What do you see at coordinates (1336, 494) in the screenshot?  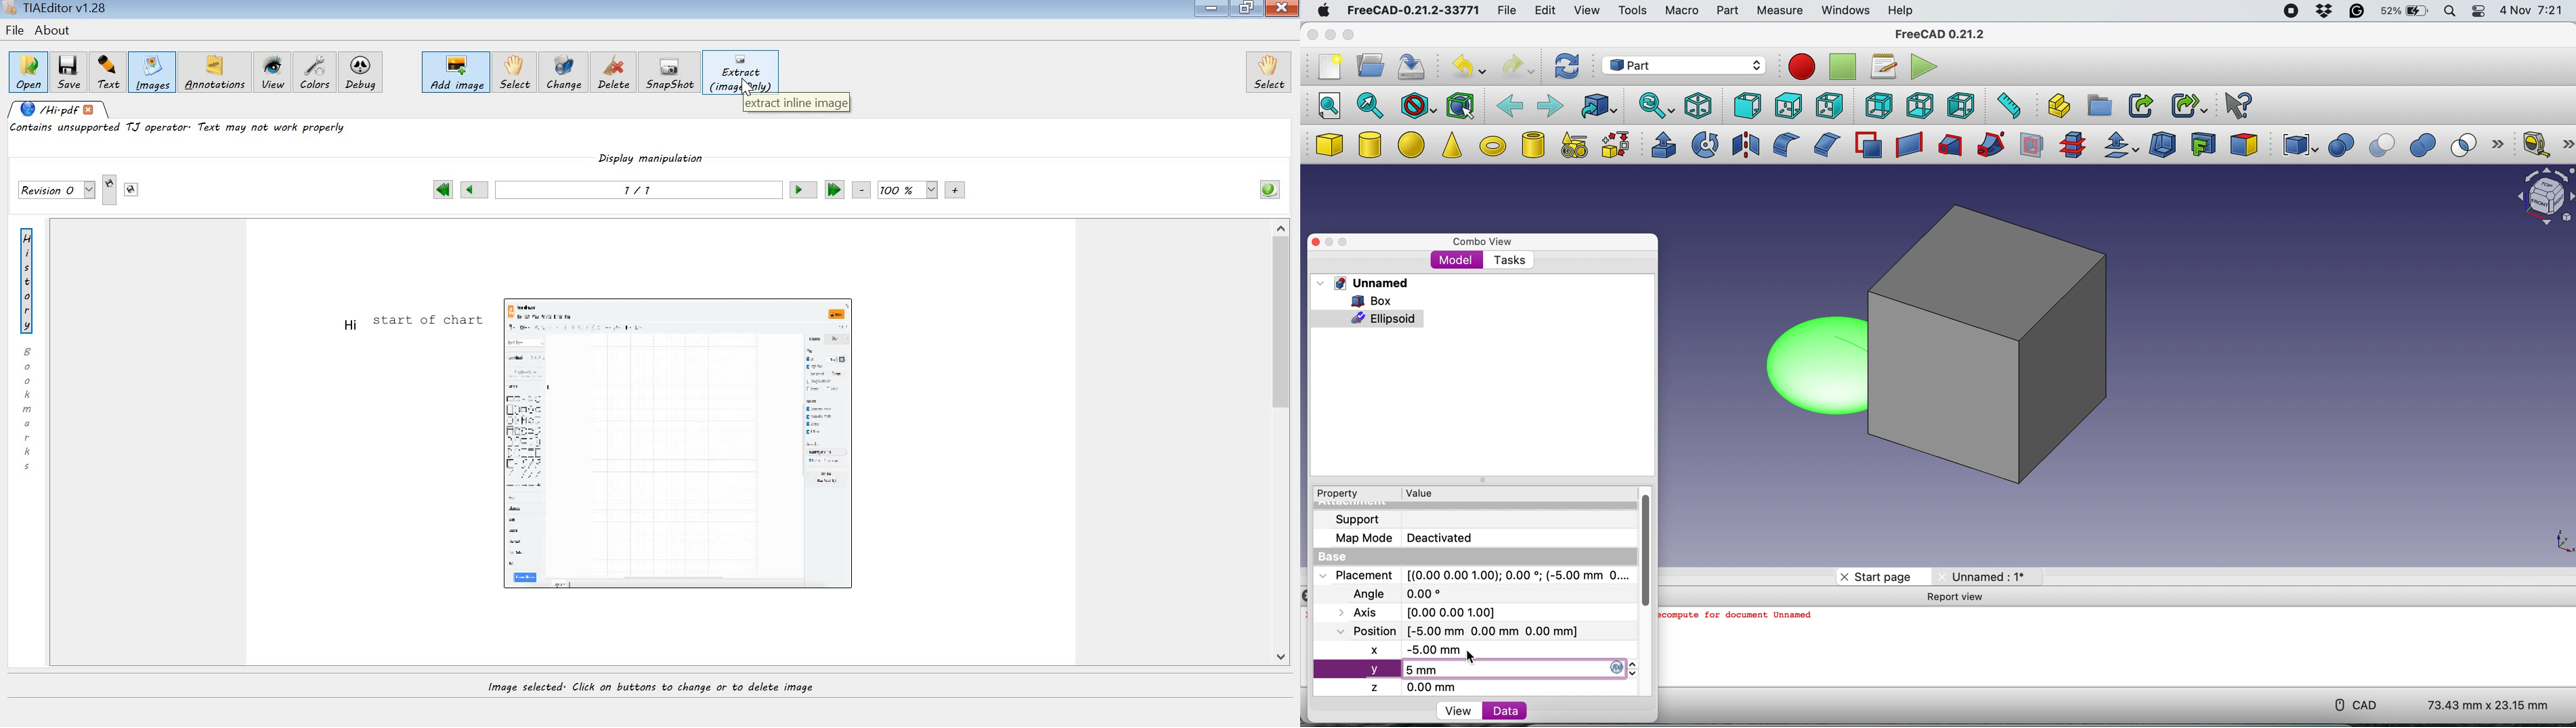 I see `property` at bounding box center [1336, 494].